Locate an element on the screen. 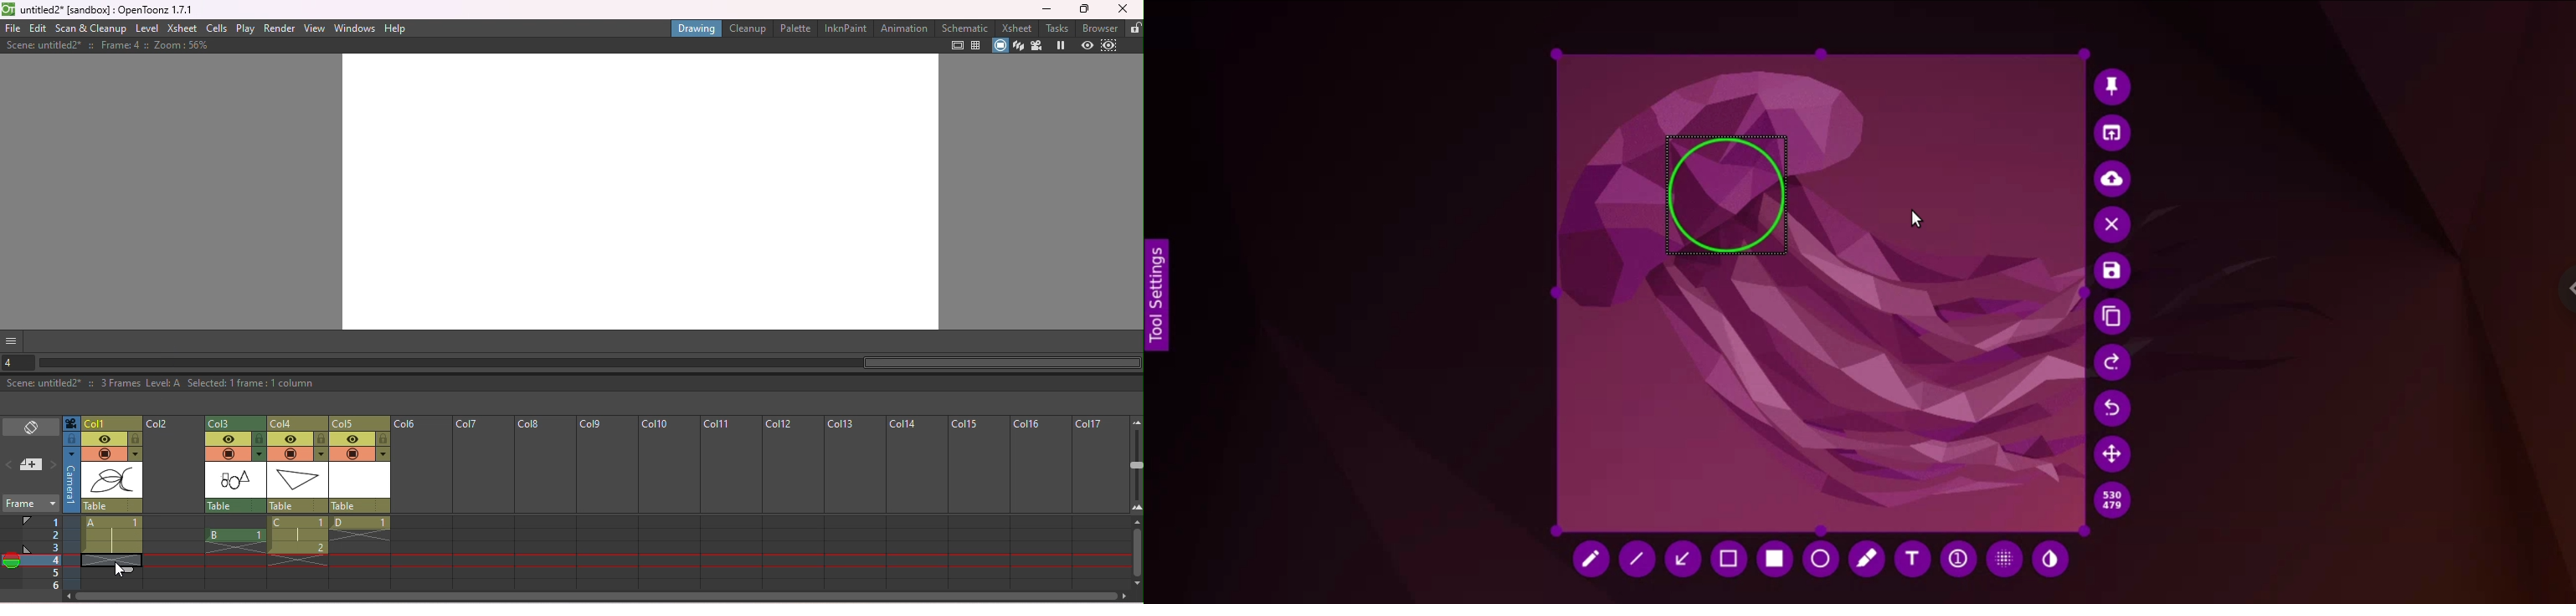 The width and height of the screenshot is (2576, 616). Xsheet is located at coordinates (1019, 28).